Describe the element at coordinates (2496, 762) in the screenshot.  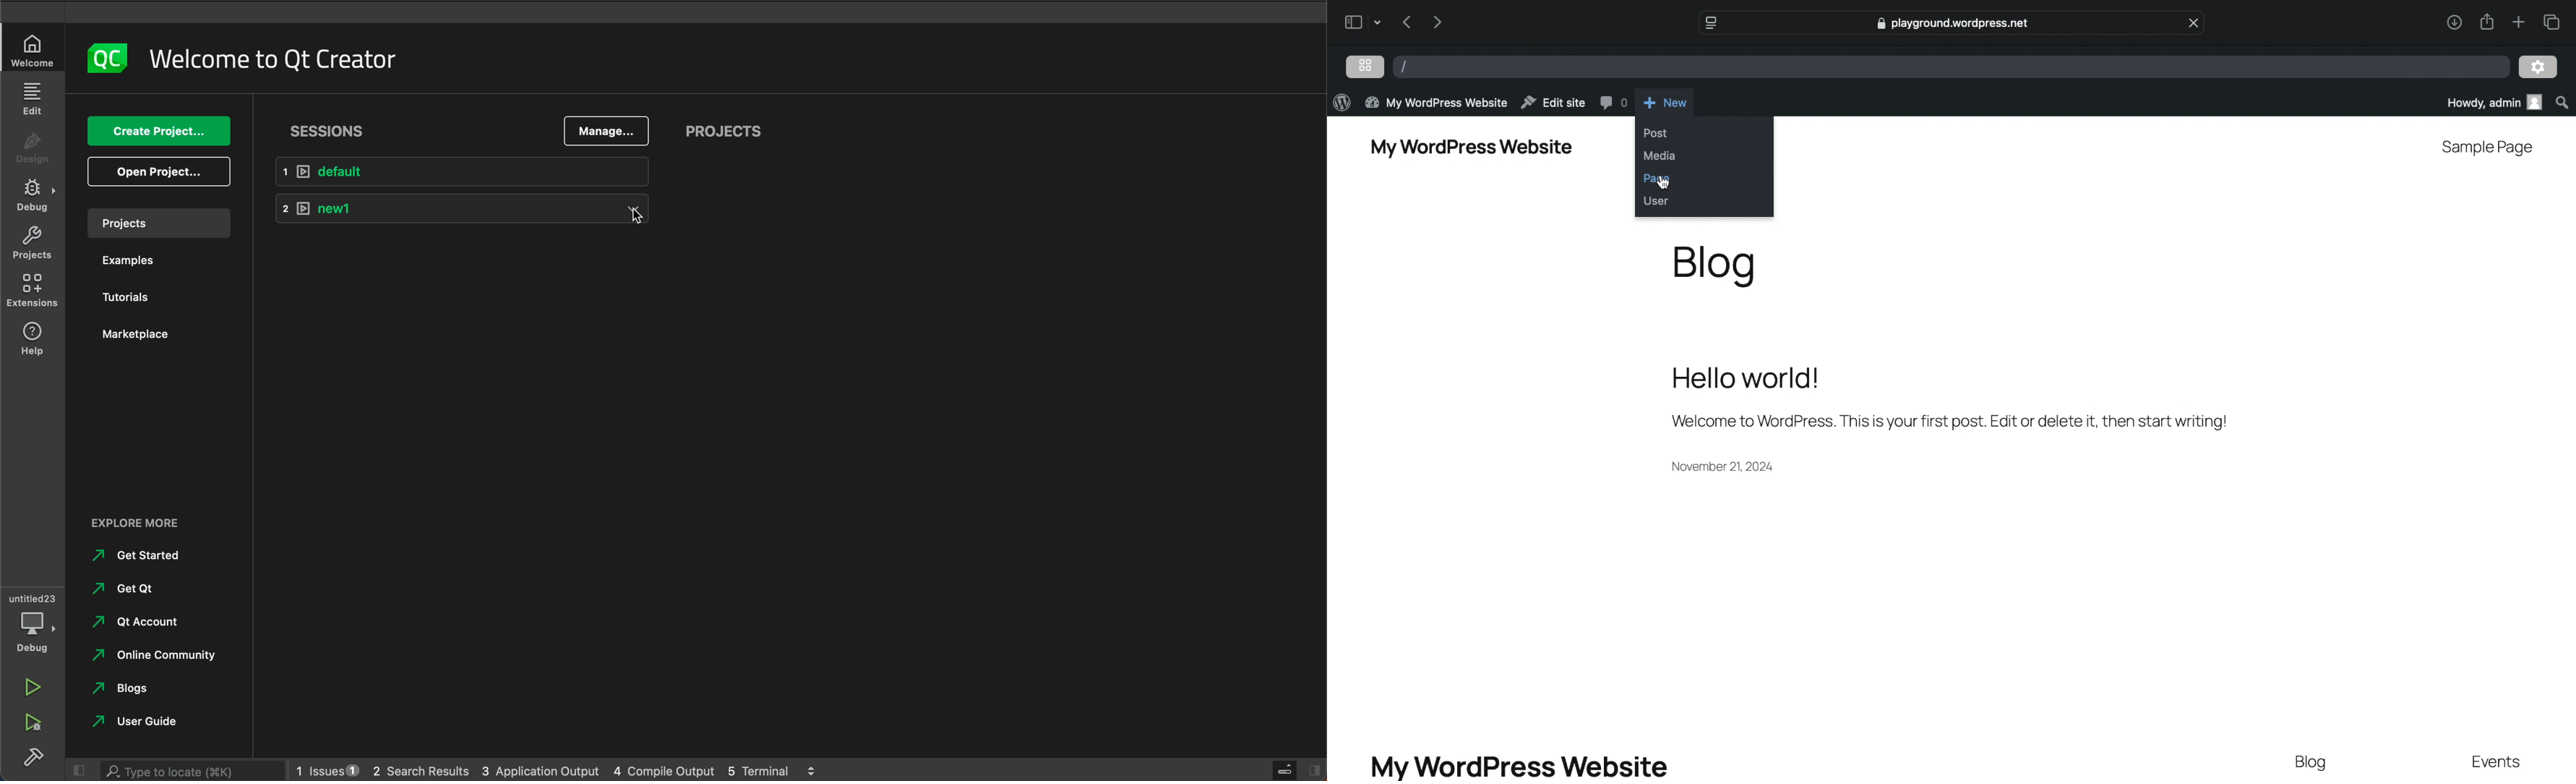
I see `events` at that location.